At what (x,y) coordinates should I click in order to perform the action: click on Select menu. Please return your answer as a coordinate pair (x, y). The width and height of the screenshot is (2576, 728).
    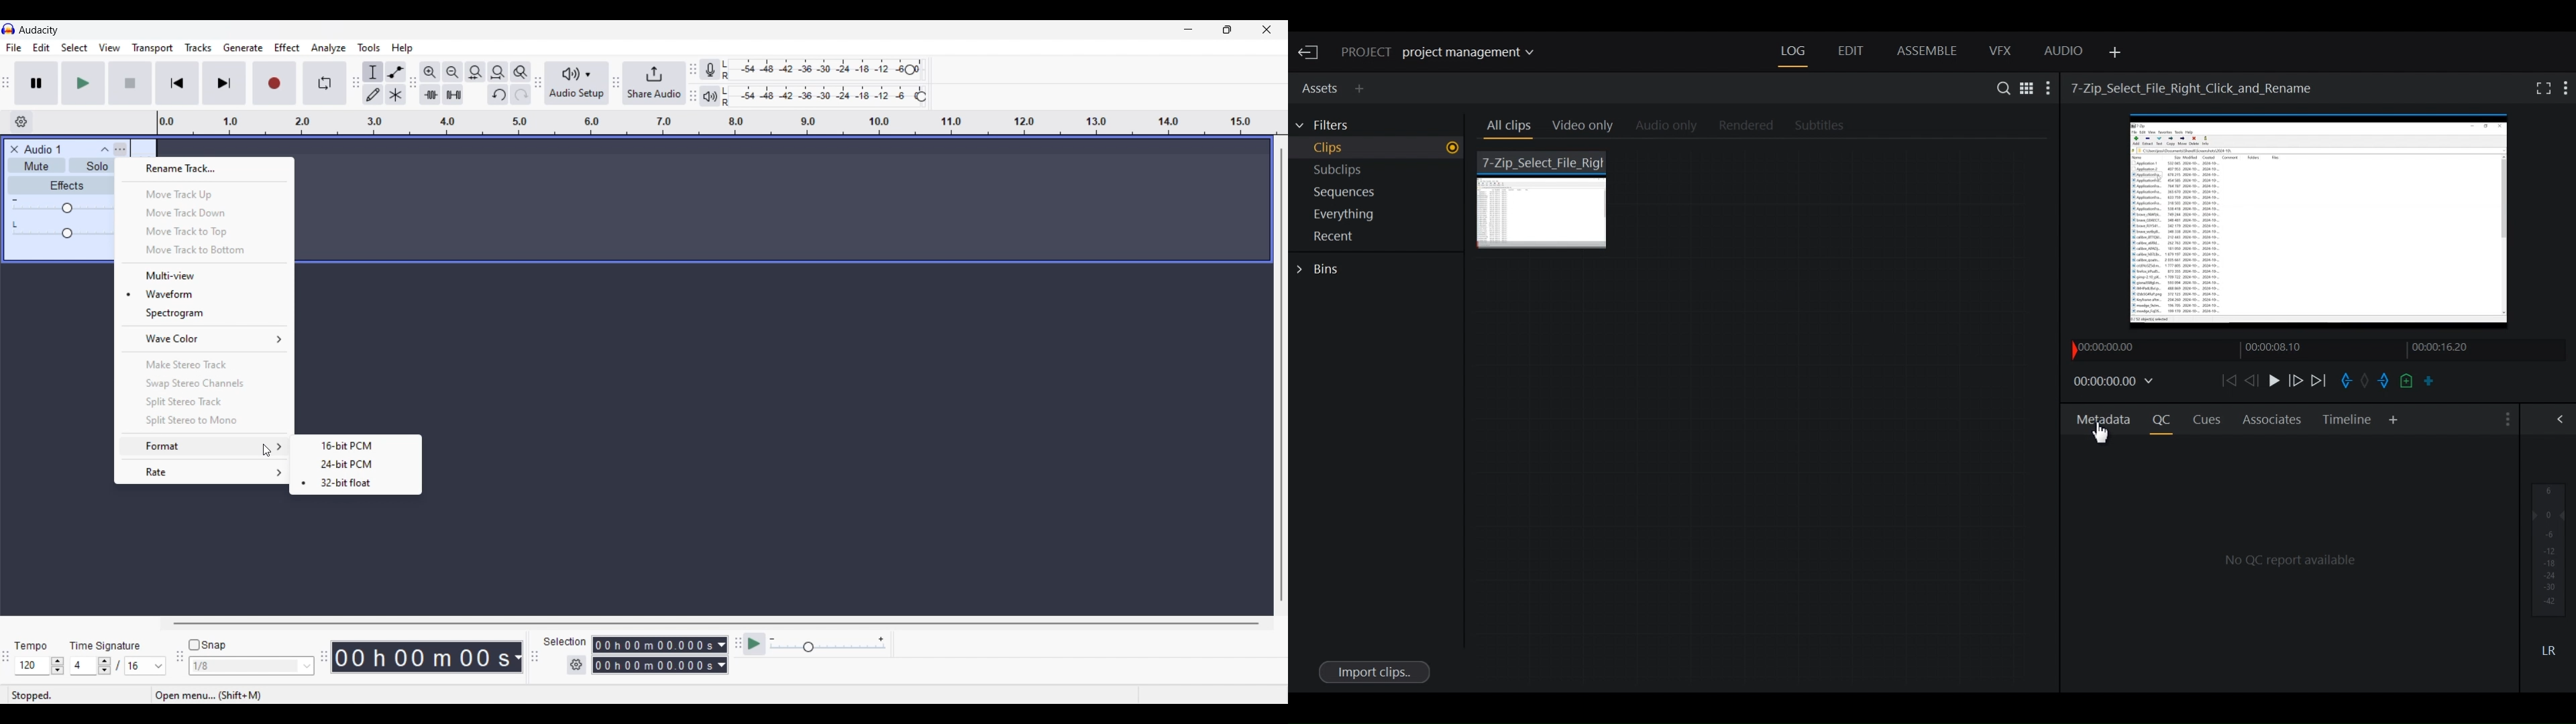
    Looking at the image, I should click on (74, 48).